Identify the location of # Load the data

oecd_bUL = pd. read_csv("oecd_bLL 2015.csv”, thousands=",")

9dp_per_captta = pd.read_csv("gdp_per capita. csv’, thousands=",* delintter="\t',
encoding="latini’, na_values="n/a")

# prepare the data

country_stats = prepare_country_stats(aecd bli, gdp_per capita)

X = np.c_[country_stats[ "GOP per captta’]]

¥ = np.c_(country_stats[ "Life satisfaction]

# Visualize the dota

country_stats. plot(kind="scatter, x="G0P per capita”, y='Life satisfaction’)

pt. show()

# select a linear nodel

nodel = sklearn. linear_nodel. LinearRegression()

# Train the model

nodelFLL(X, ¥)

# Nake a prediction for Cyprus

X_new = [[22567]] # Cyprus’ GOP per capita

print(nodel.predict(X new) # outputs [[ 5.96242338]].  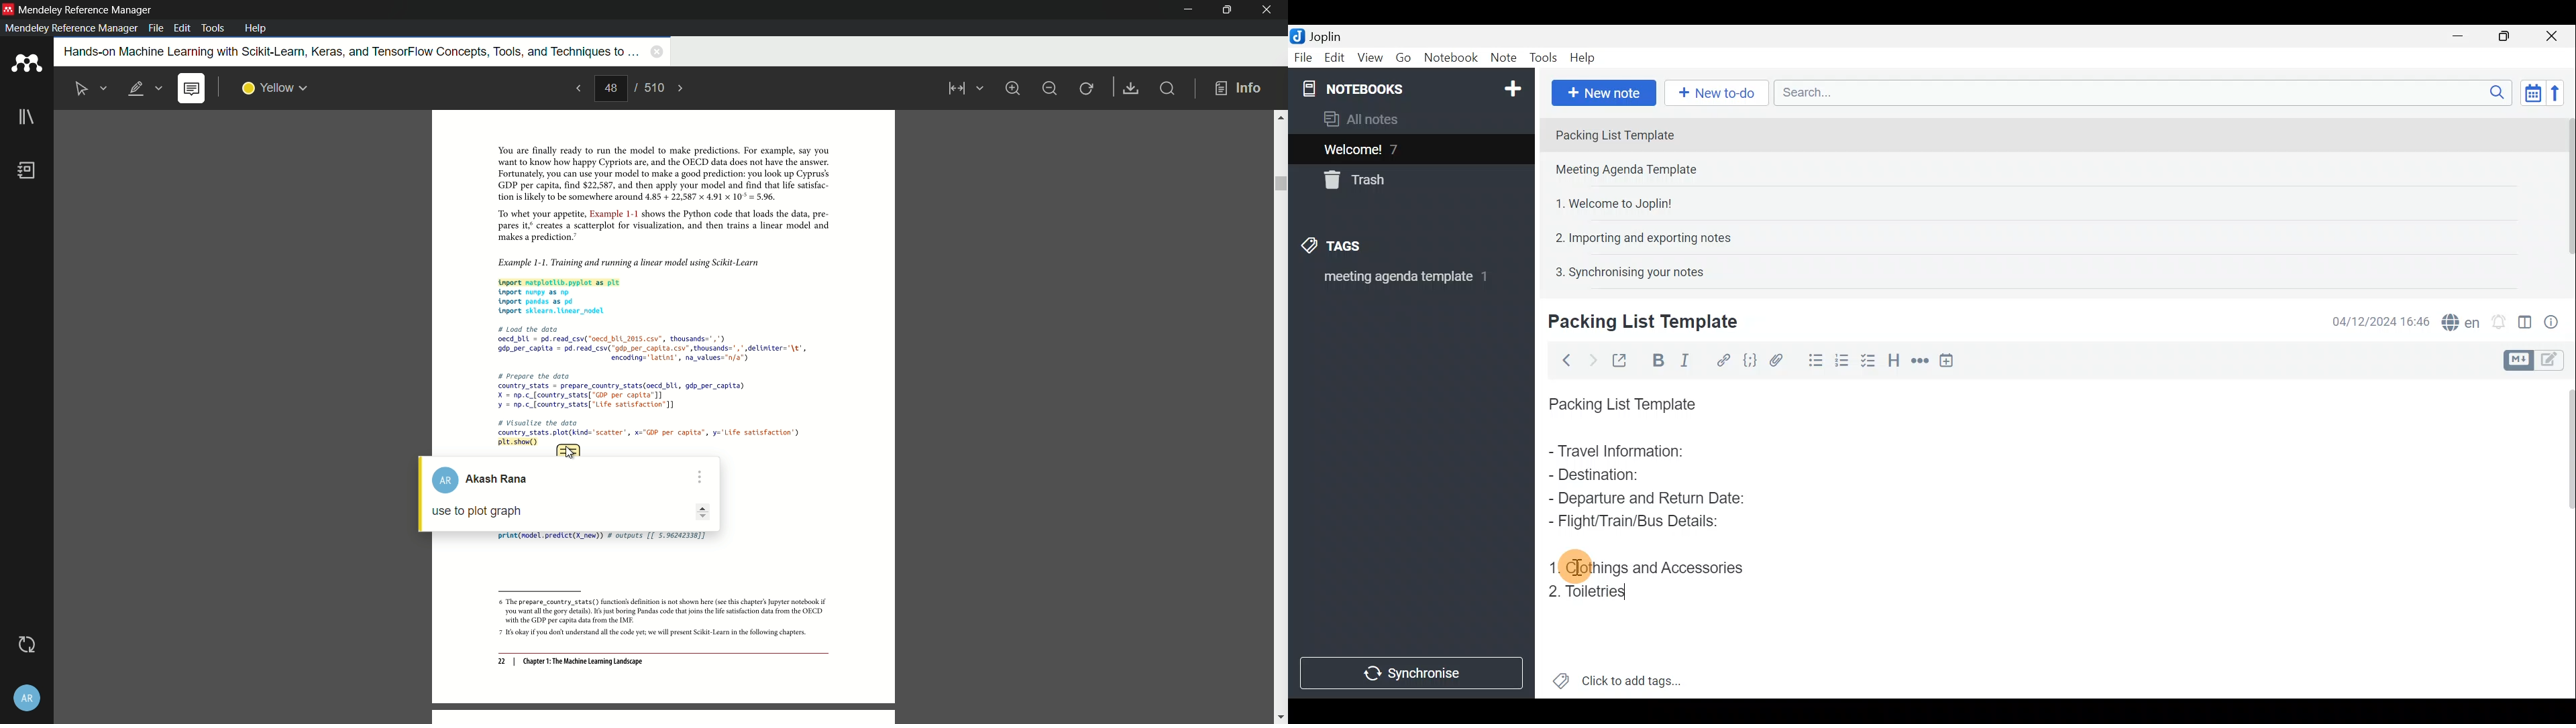
(655, 383).